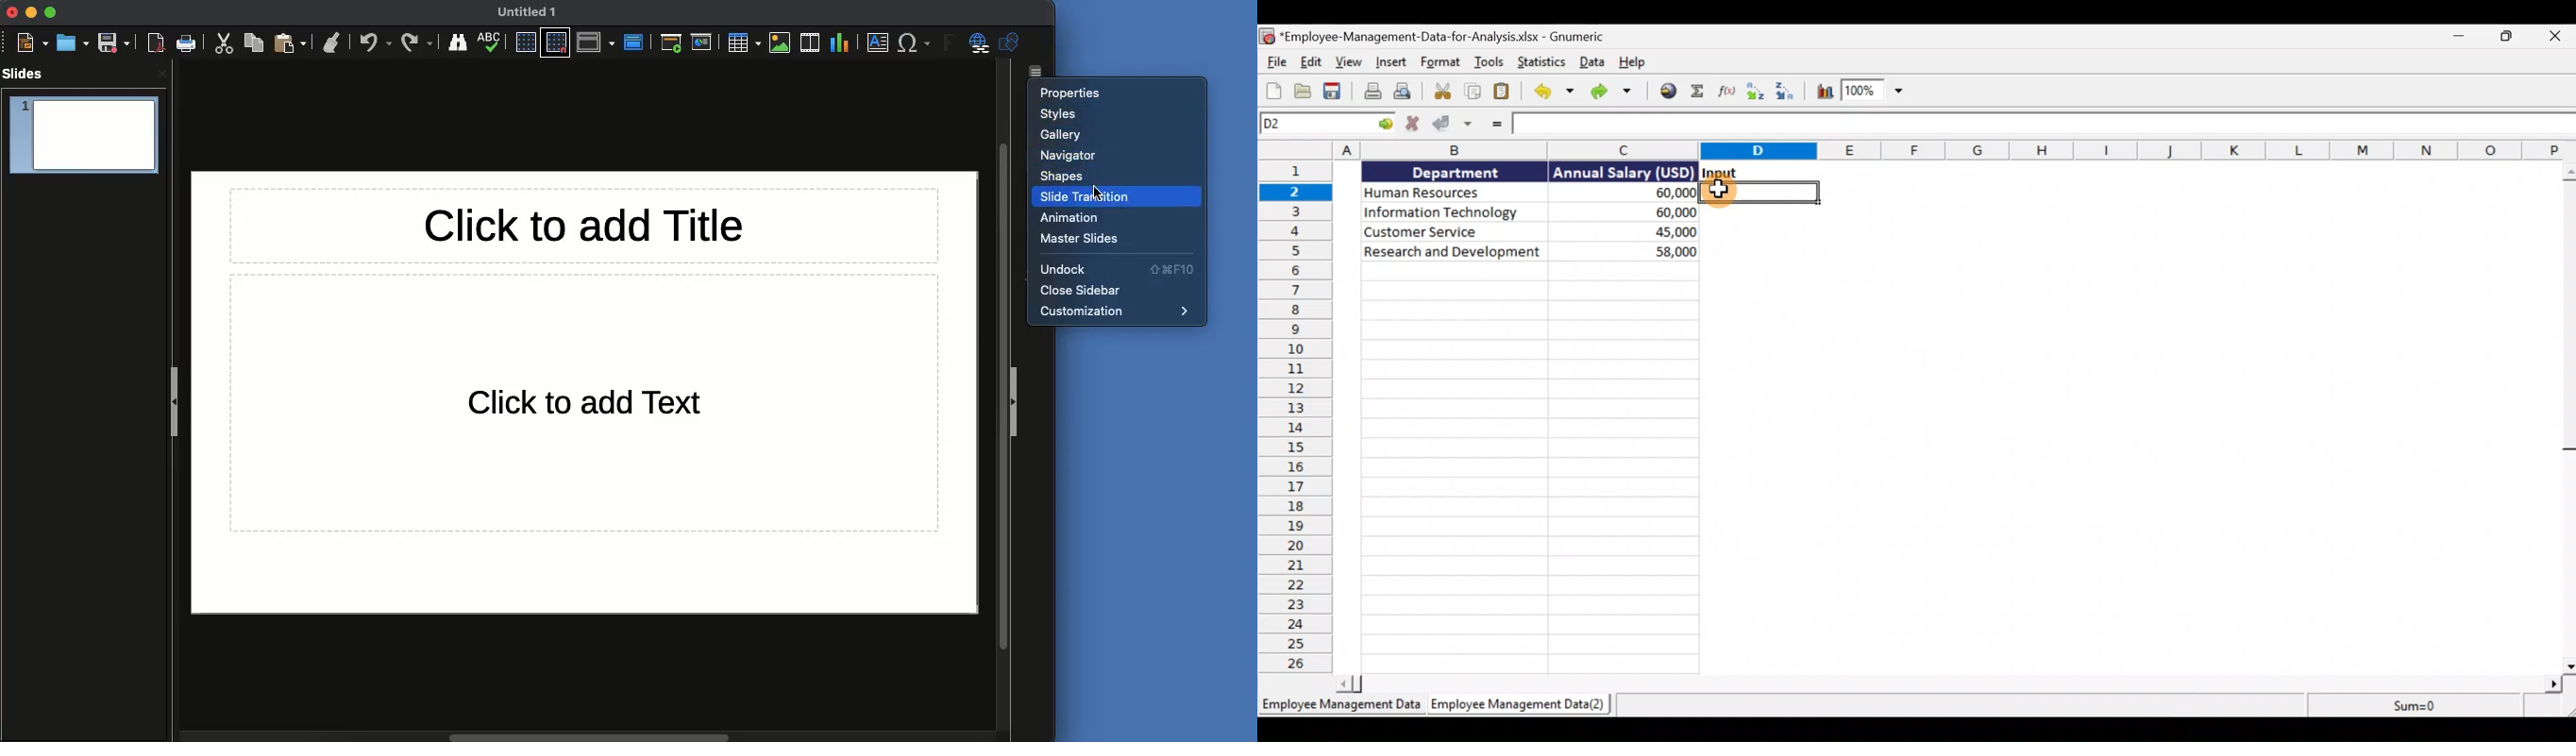 This screenshot has height=756, width=2576. What do you see at coordinates (1474, 91) in the screenshot?
I see `Copy the selection` at bounding box center [1474, 91].